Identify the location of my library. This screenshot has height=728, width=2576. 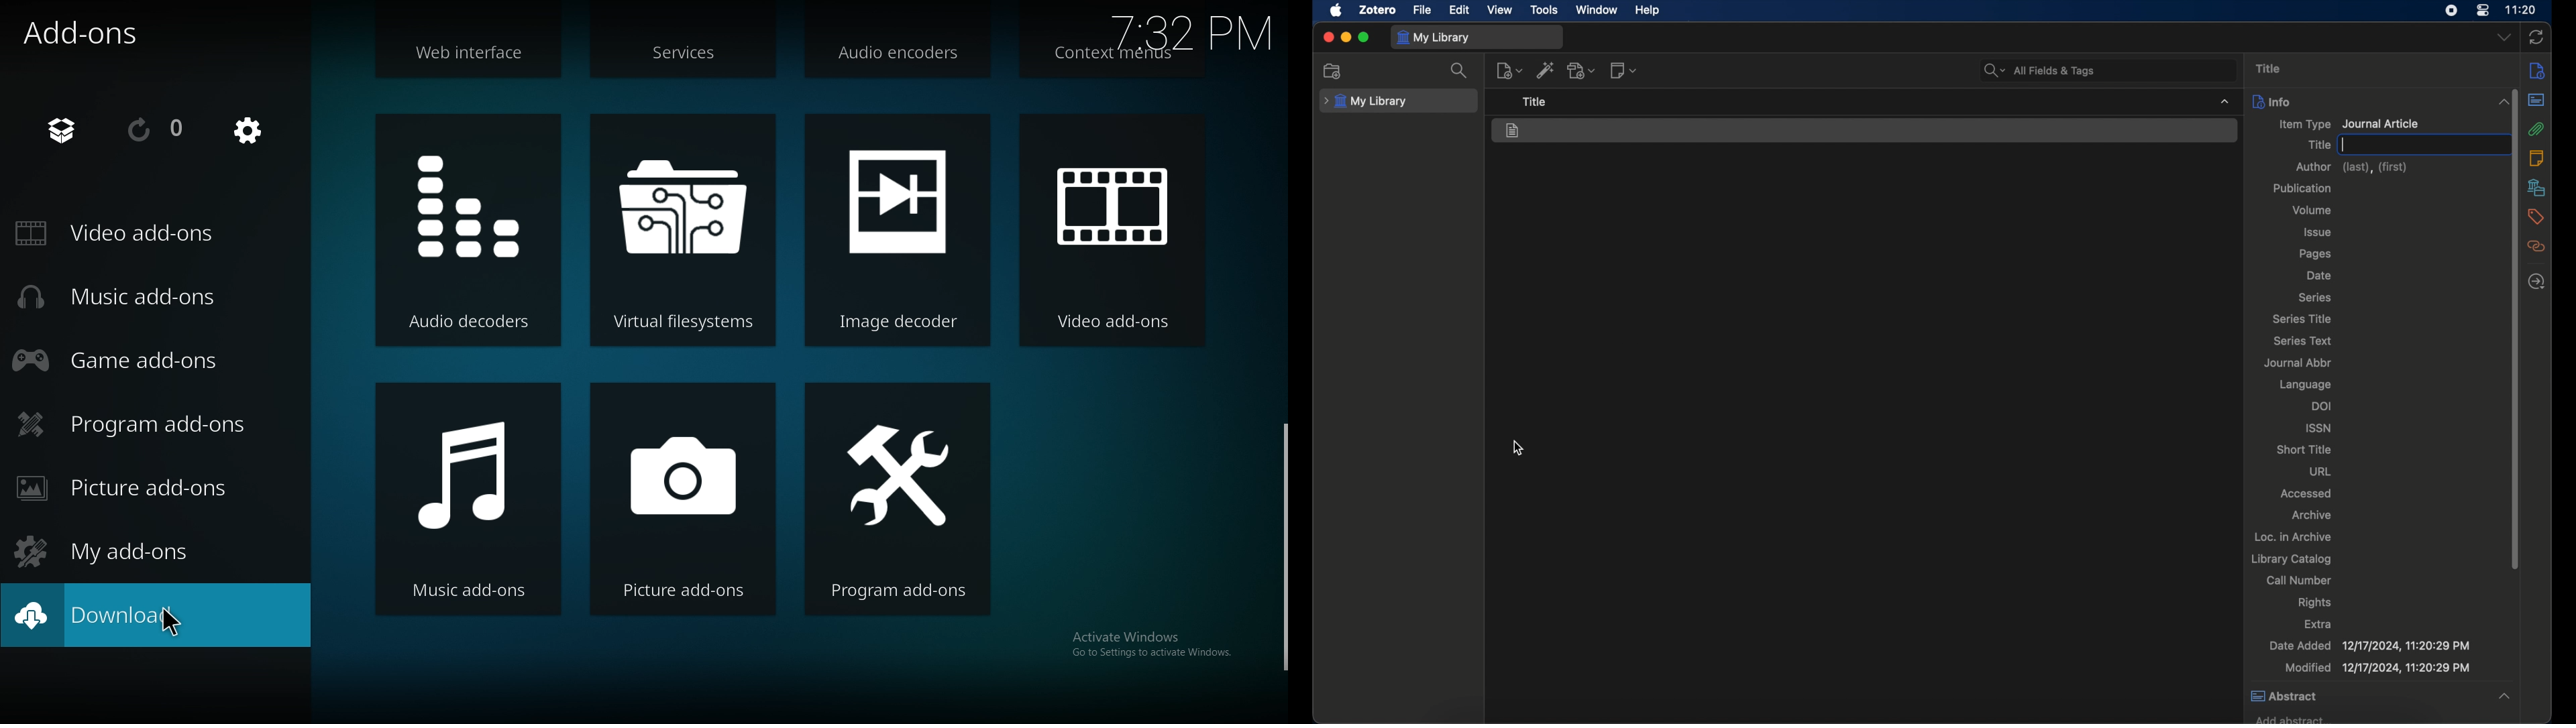
(1432, 38).